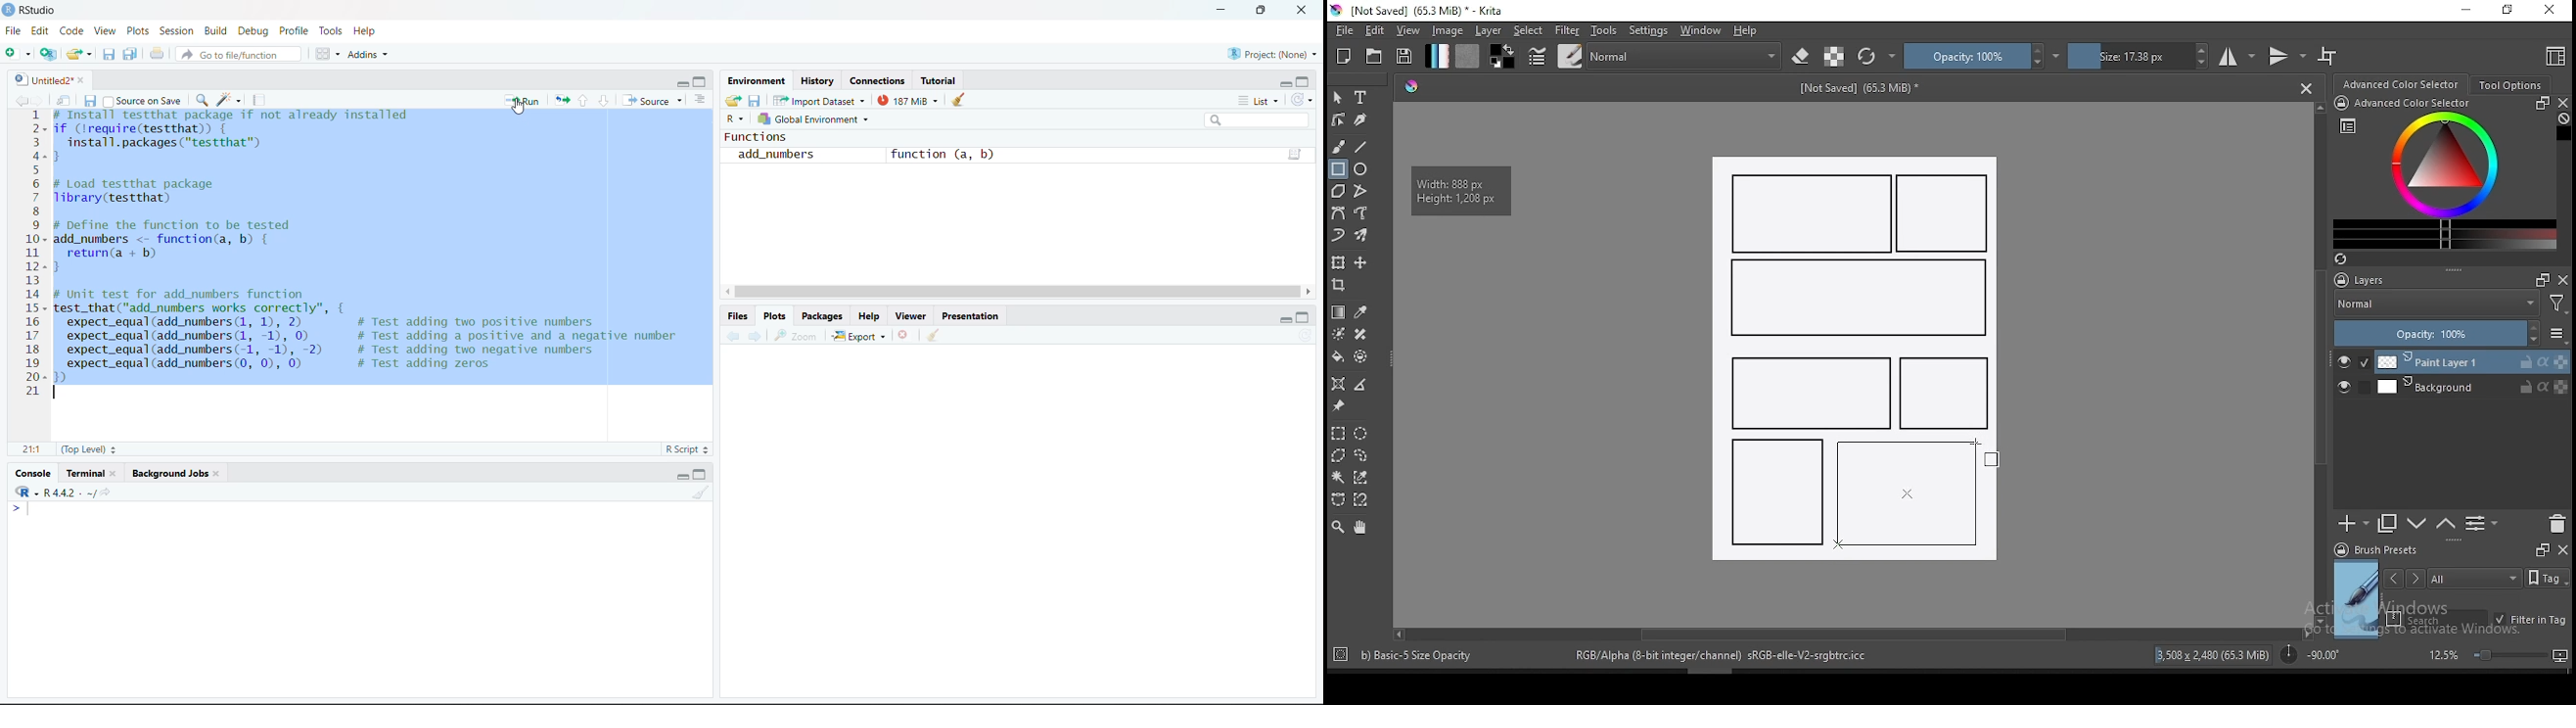 The image size is (2576, 728). What do you see at coordinates (332, 29) in the screenshot?
I see `Tools` at bounding box center [332, 29].